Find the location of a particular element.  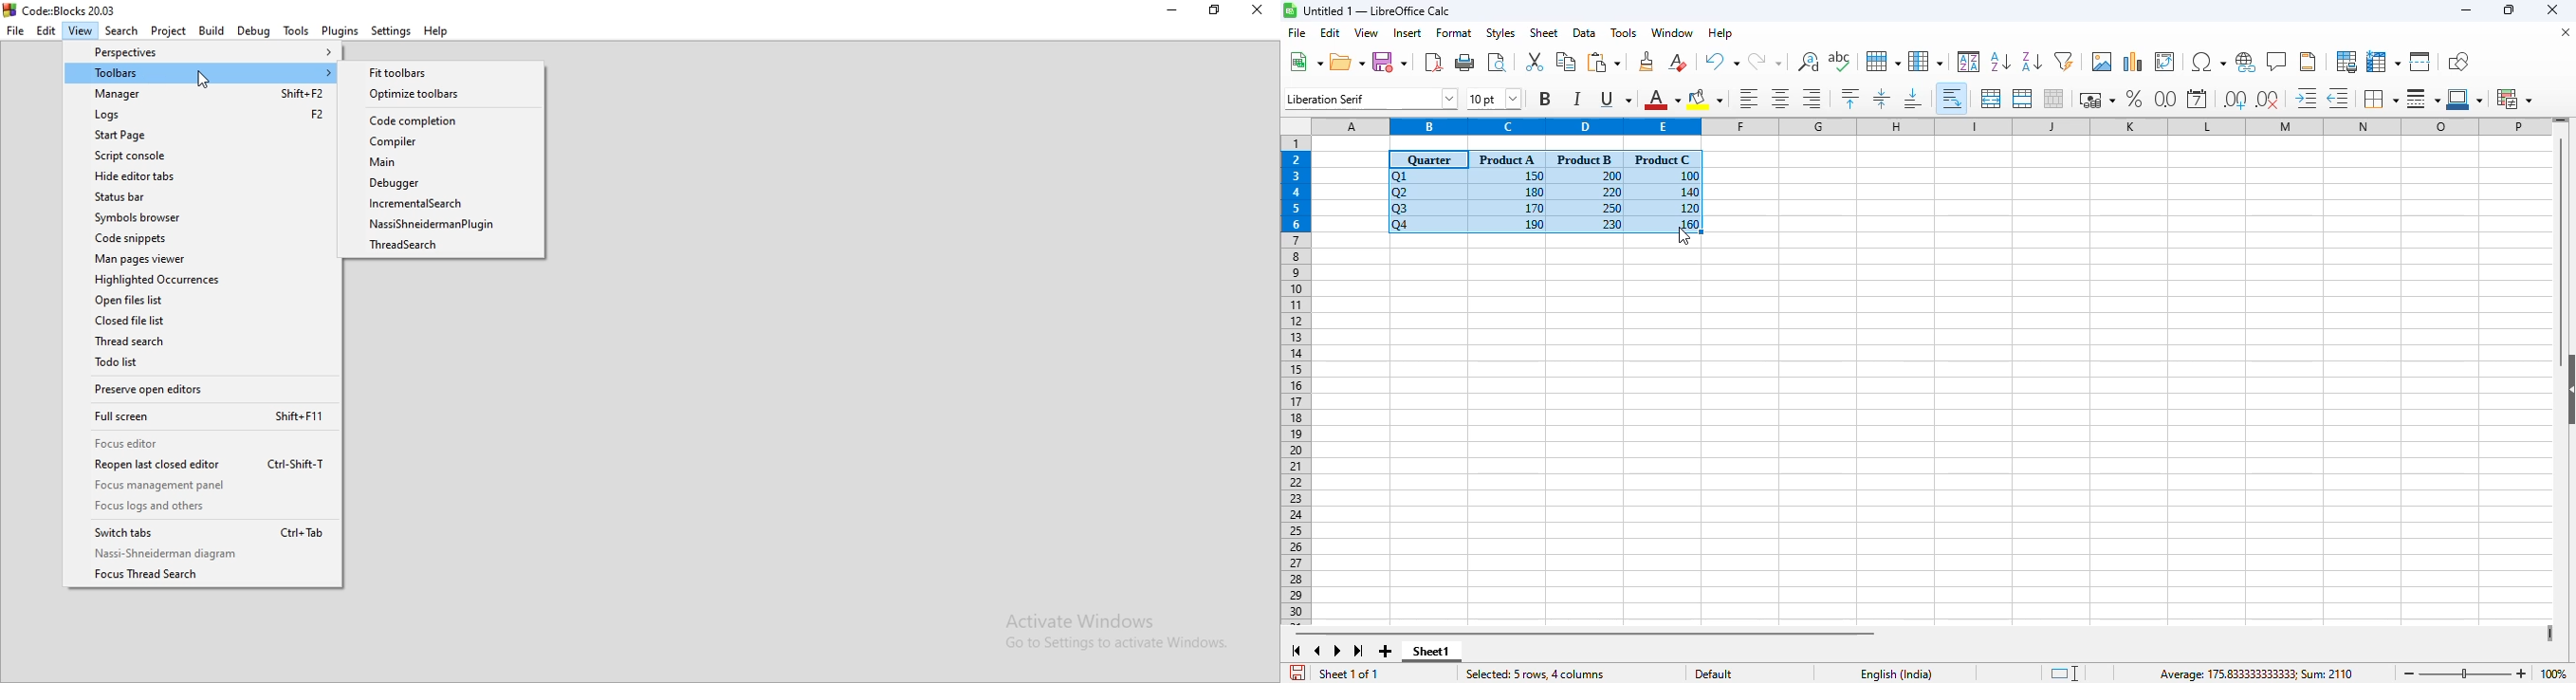

Nas-Shneiderman diagram is located at coordinates (202, 554).